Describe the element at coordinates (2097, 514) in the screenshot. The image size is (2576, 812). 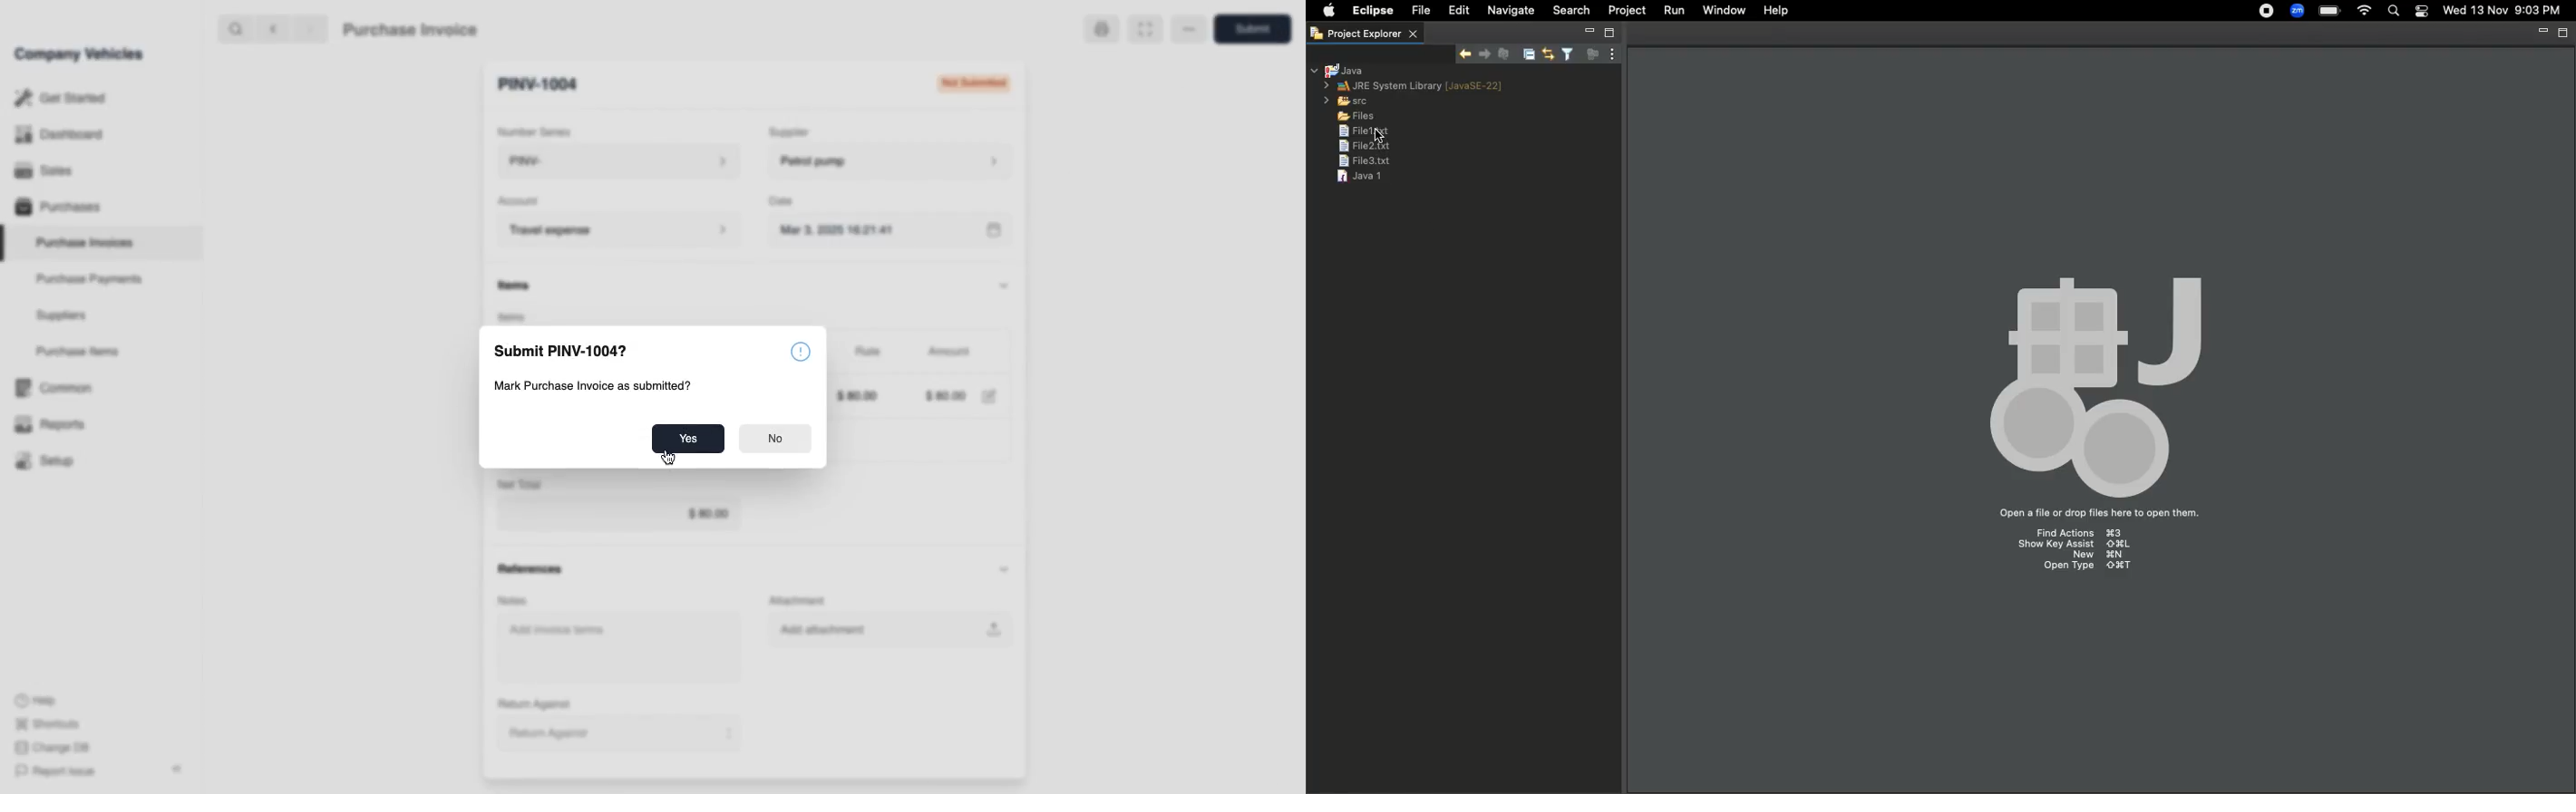
I see `Open a file or drop files here` at that location.